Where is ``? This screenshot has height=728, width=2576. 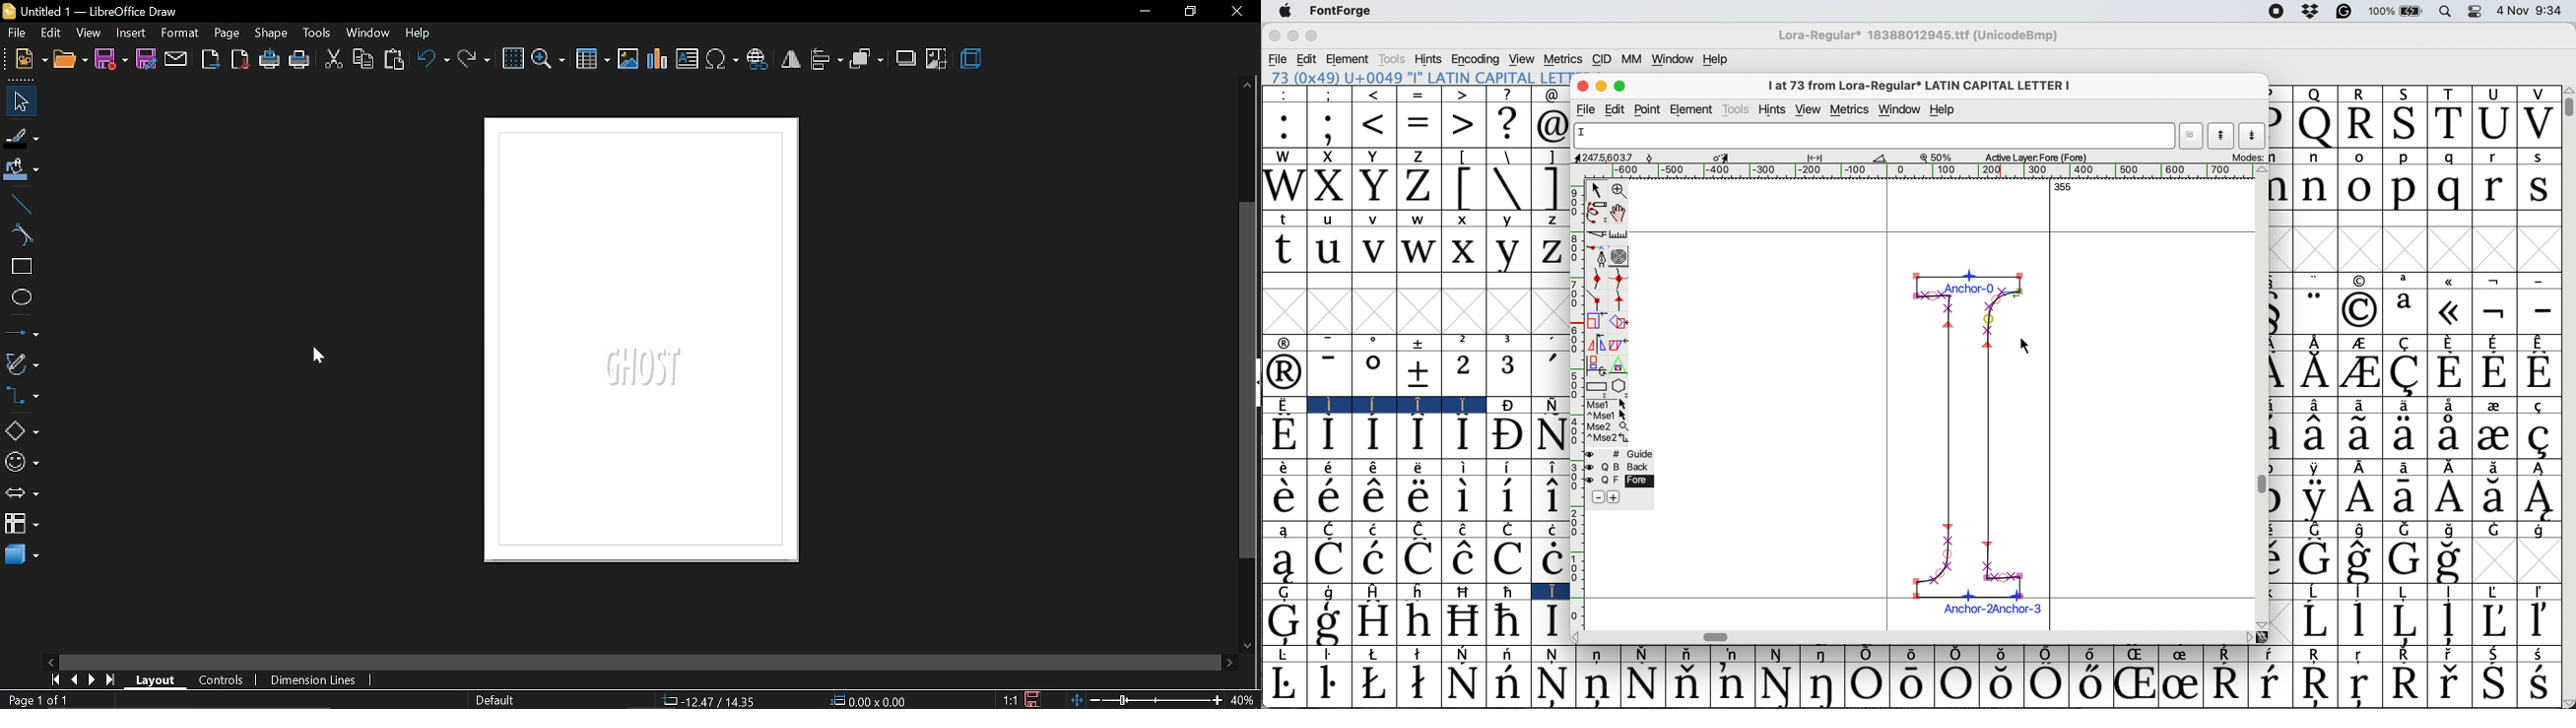  is located at coordinates (1601, 156).